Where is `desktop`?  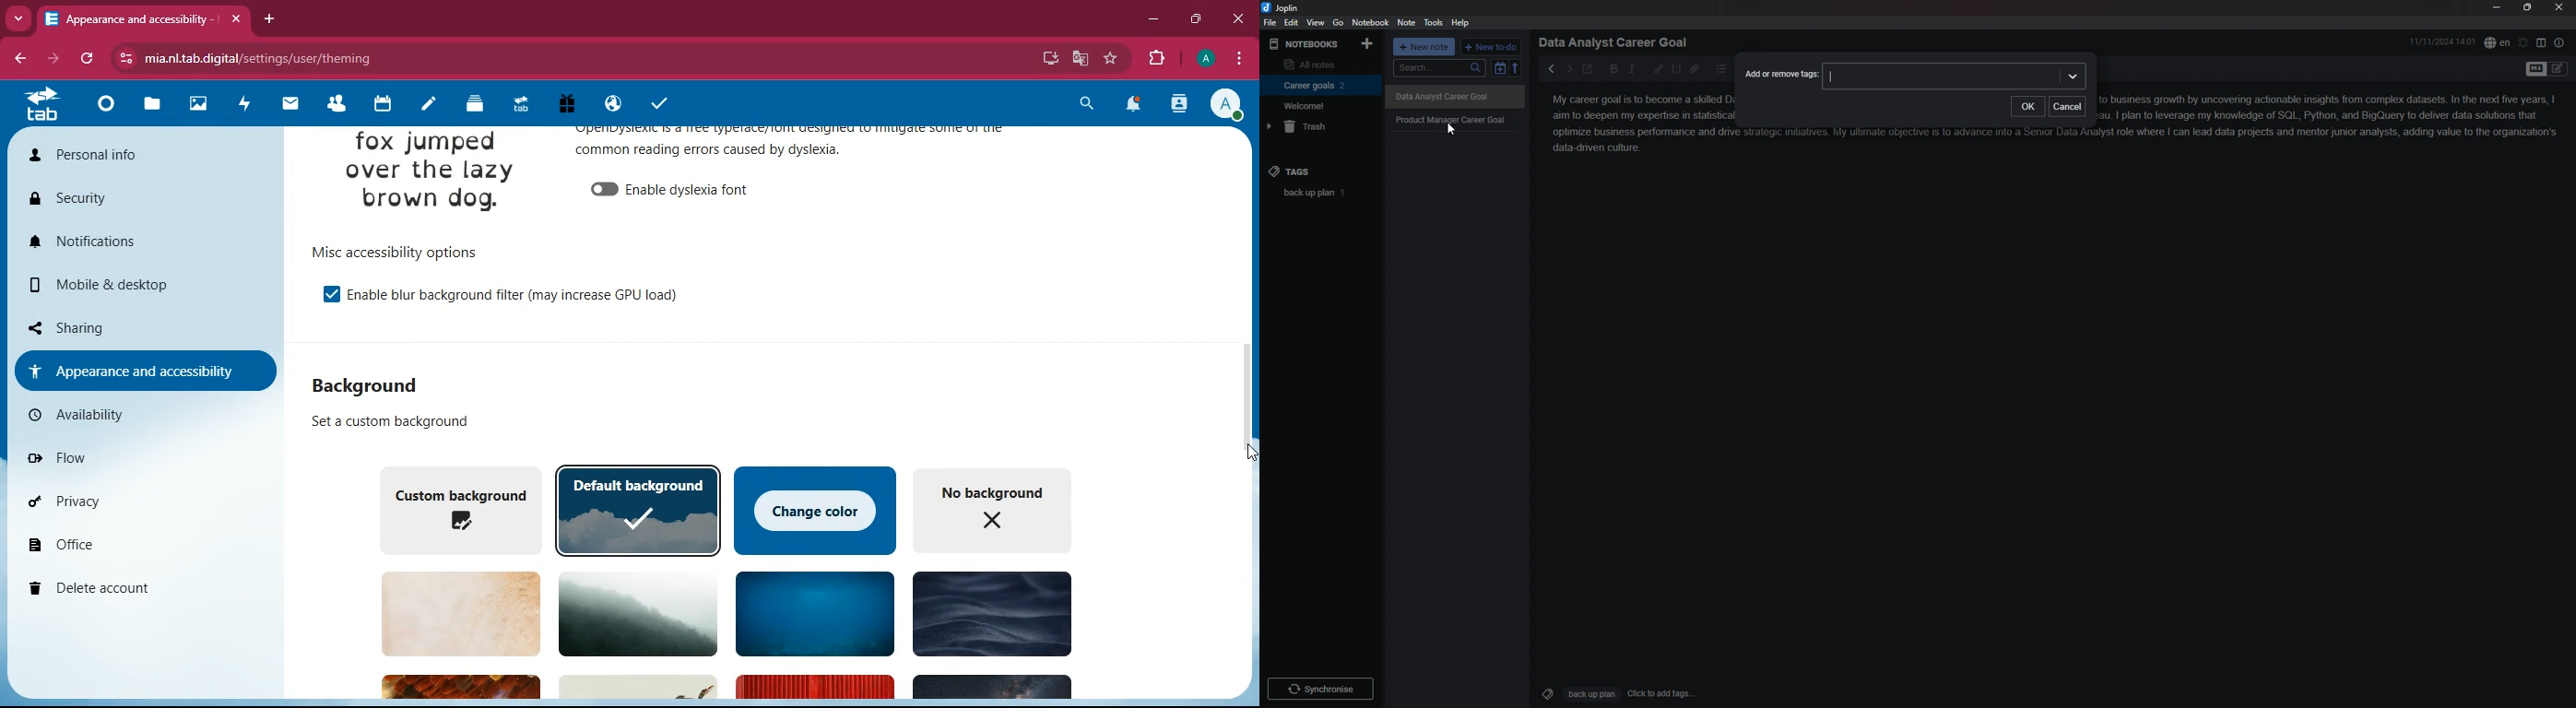
desktop is located at coordinates (1040, 56).